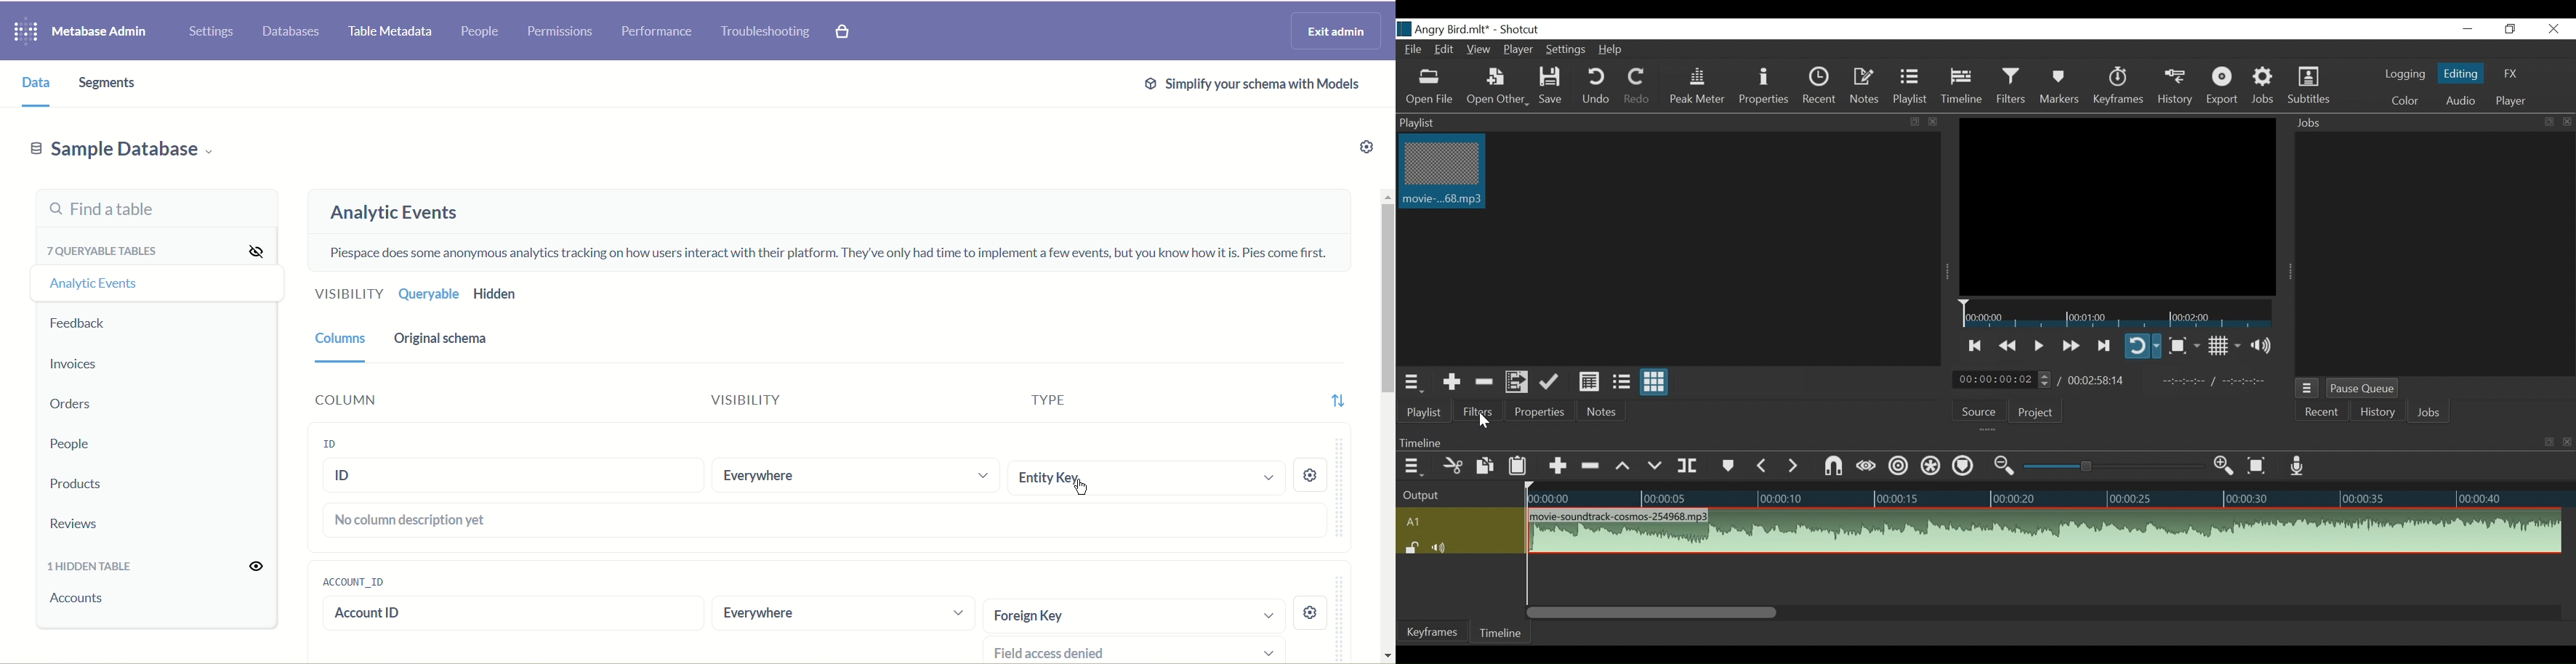  Describe the element at coordinates (1485, 465) in the screenshot. I see `Copy` at that location.